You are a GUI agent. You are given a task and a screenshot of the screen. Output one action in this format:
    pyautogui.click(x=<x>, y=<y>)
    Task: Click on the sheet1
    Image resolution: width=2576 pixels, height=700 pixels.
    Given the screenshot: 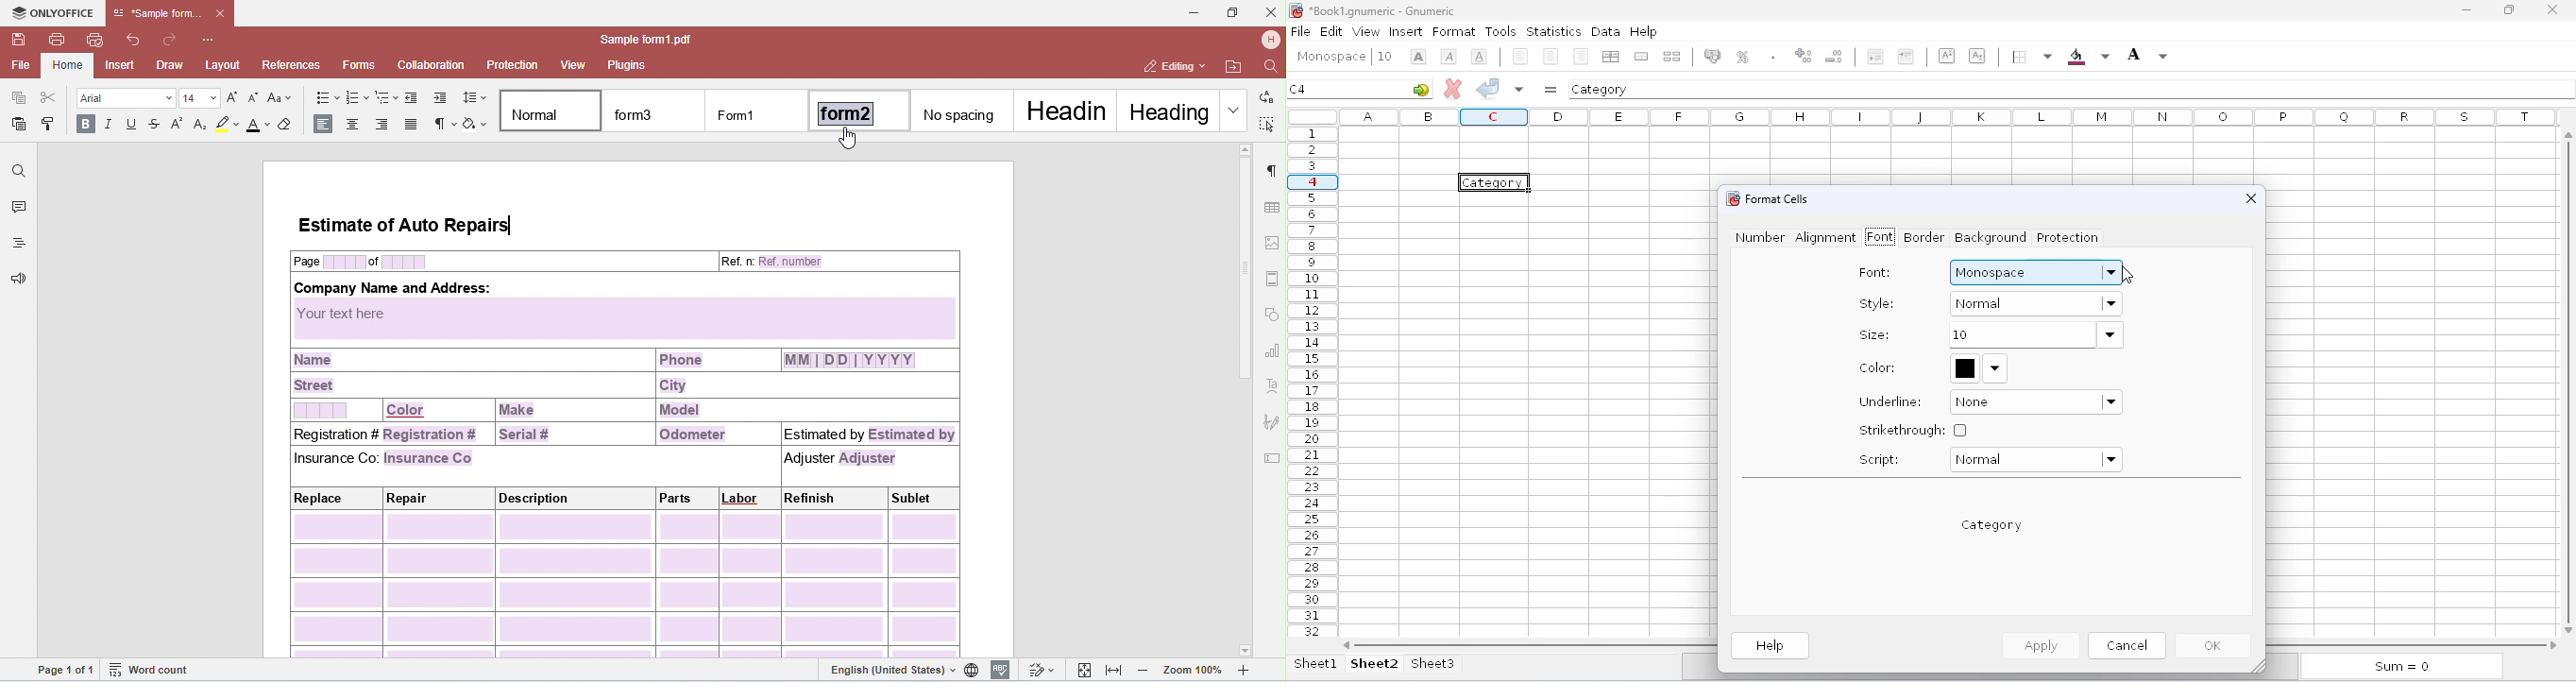 What is the action you would take?
    pyautogui.click(x=1316, y=663)
    